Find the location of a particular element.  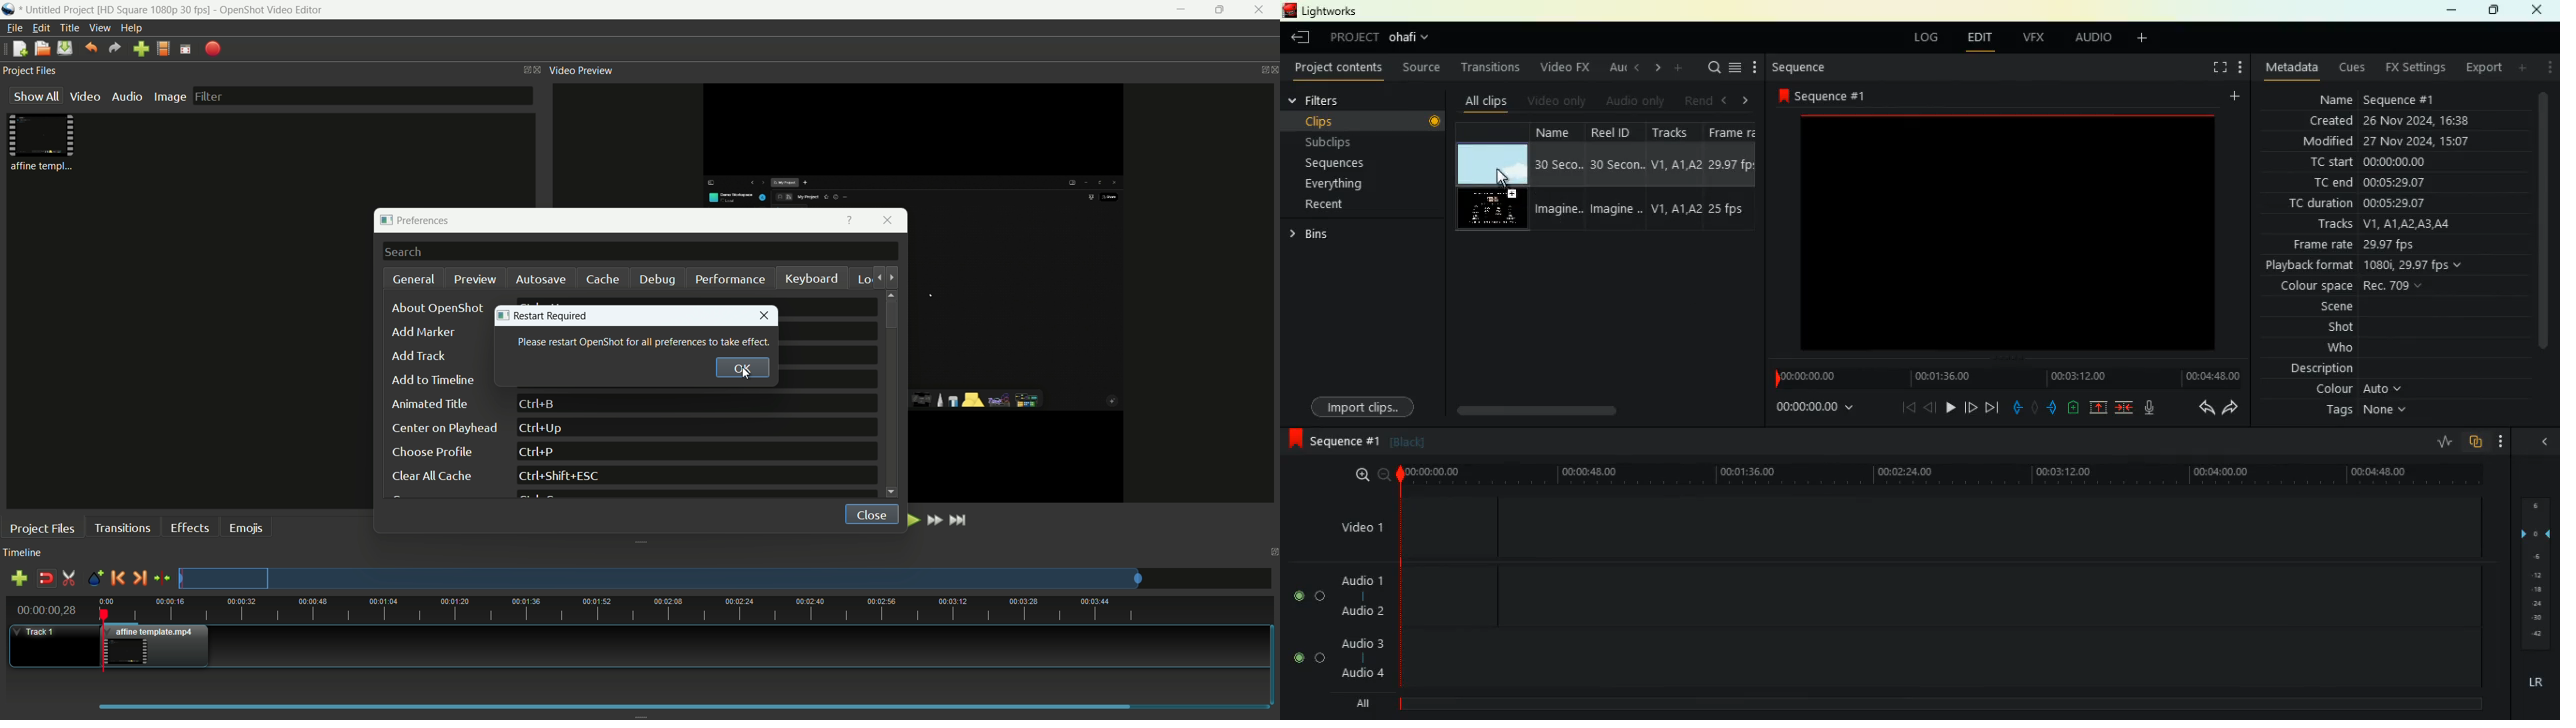

search is located at coordinates (1713, 69).